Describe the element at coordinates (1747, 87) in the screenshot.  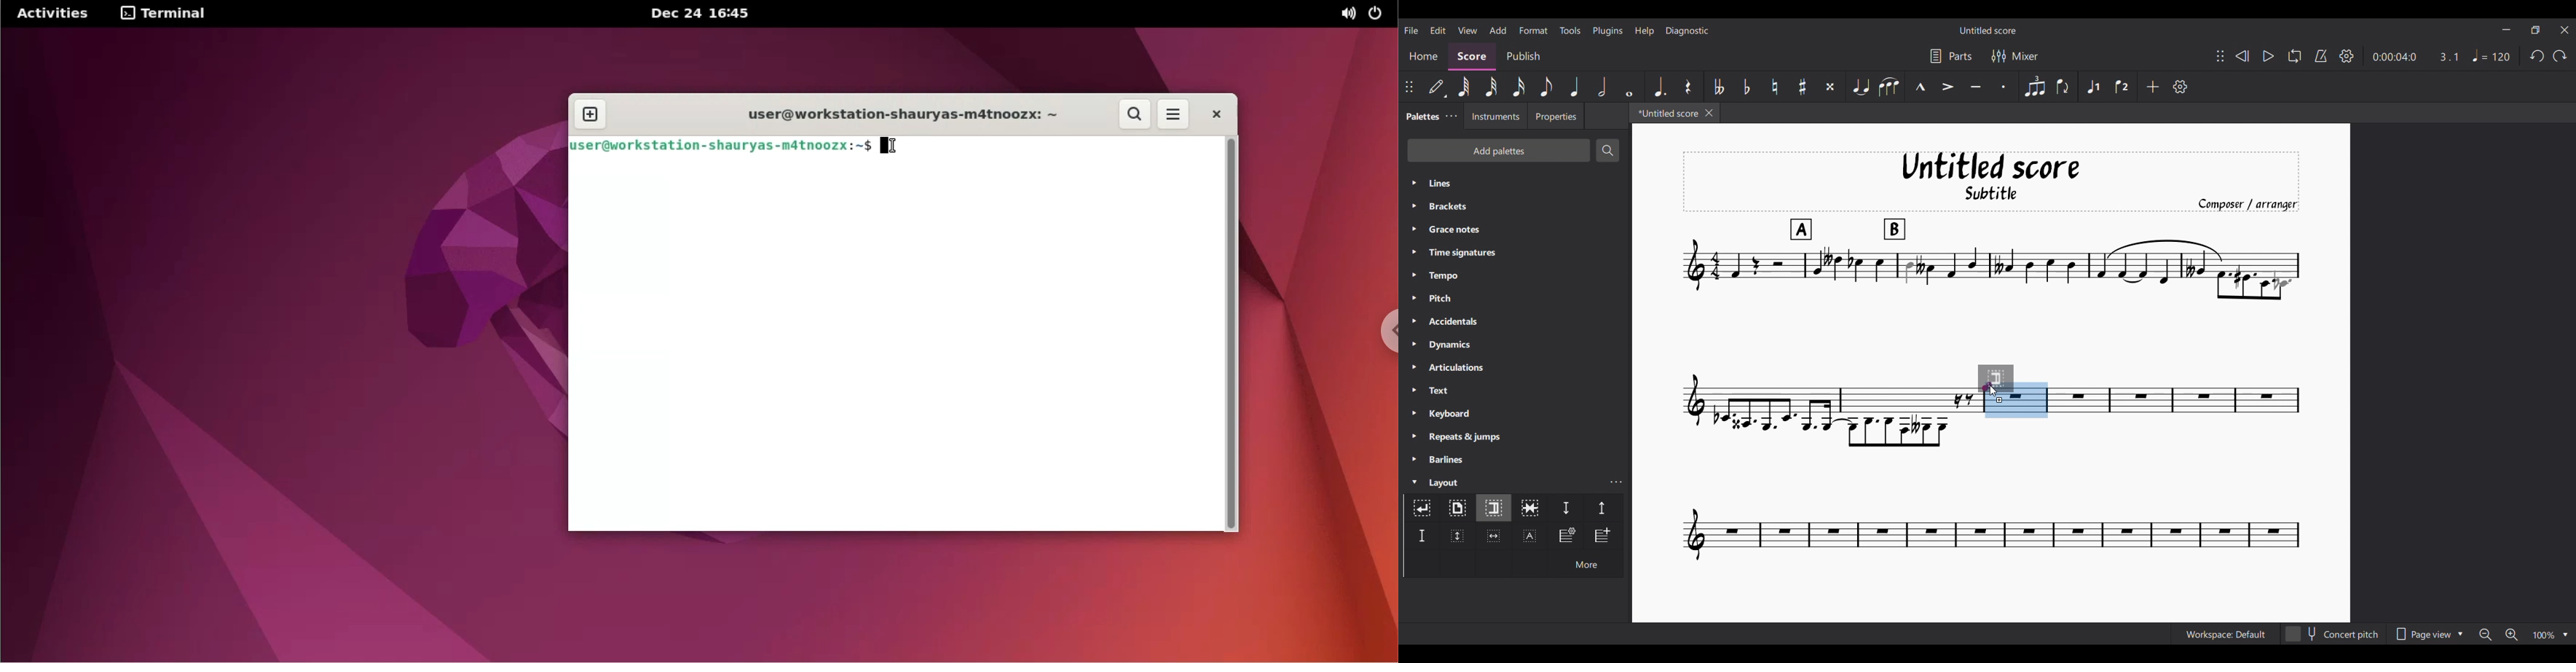
I see `Toggle flat` at that location.